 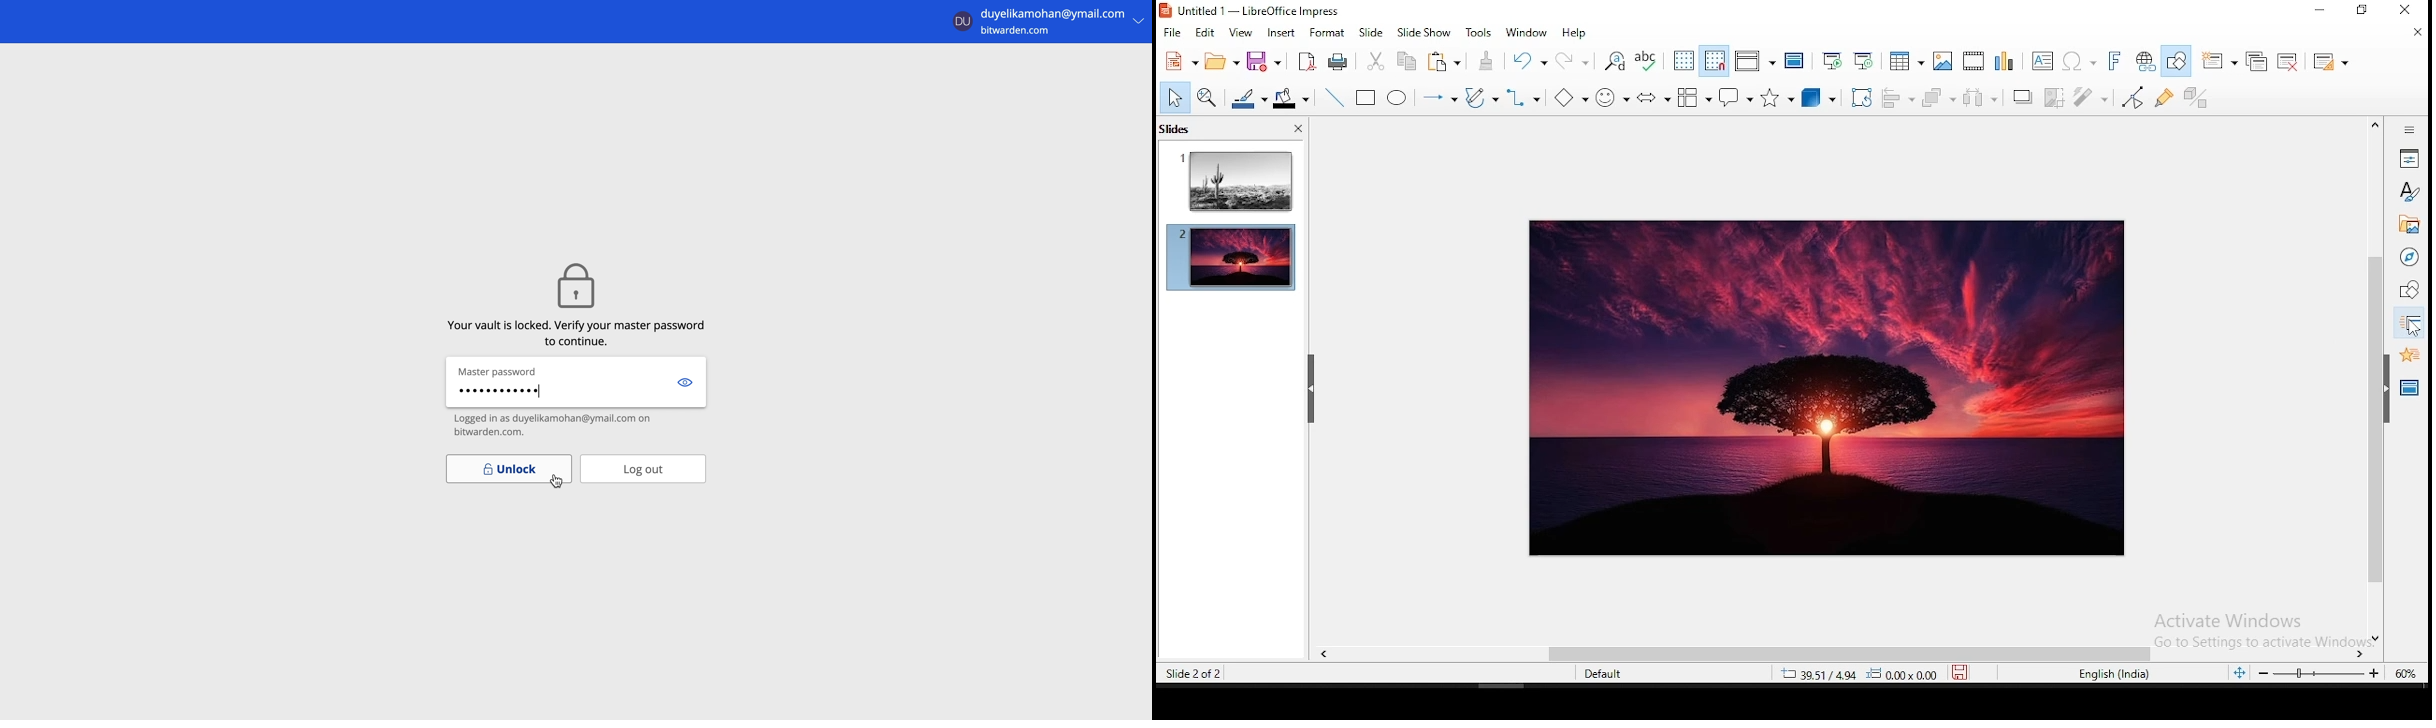 I want to click on Minimize, so click(x=2318, y=9).